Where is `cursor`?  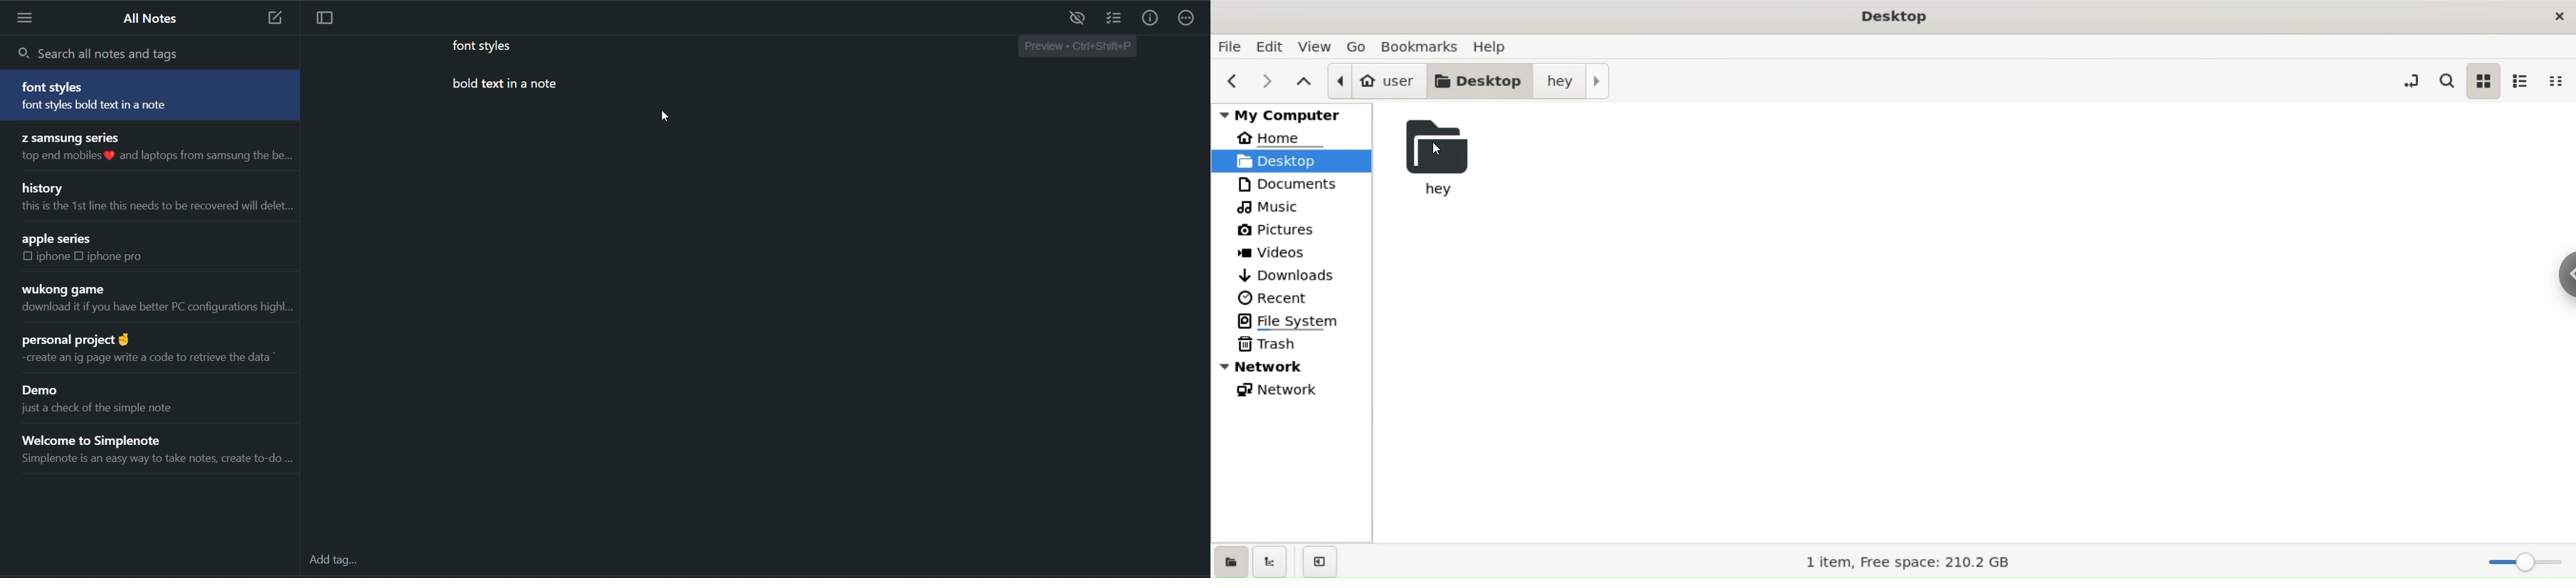
cursor is located at coordinates (664, 117).